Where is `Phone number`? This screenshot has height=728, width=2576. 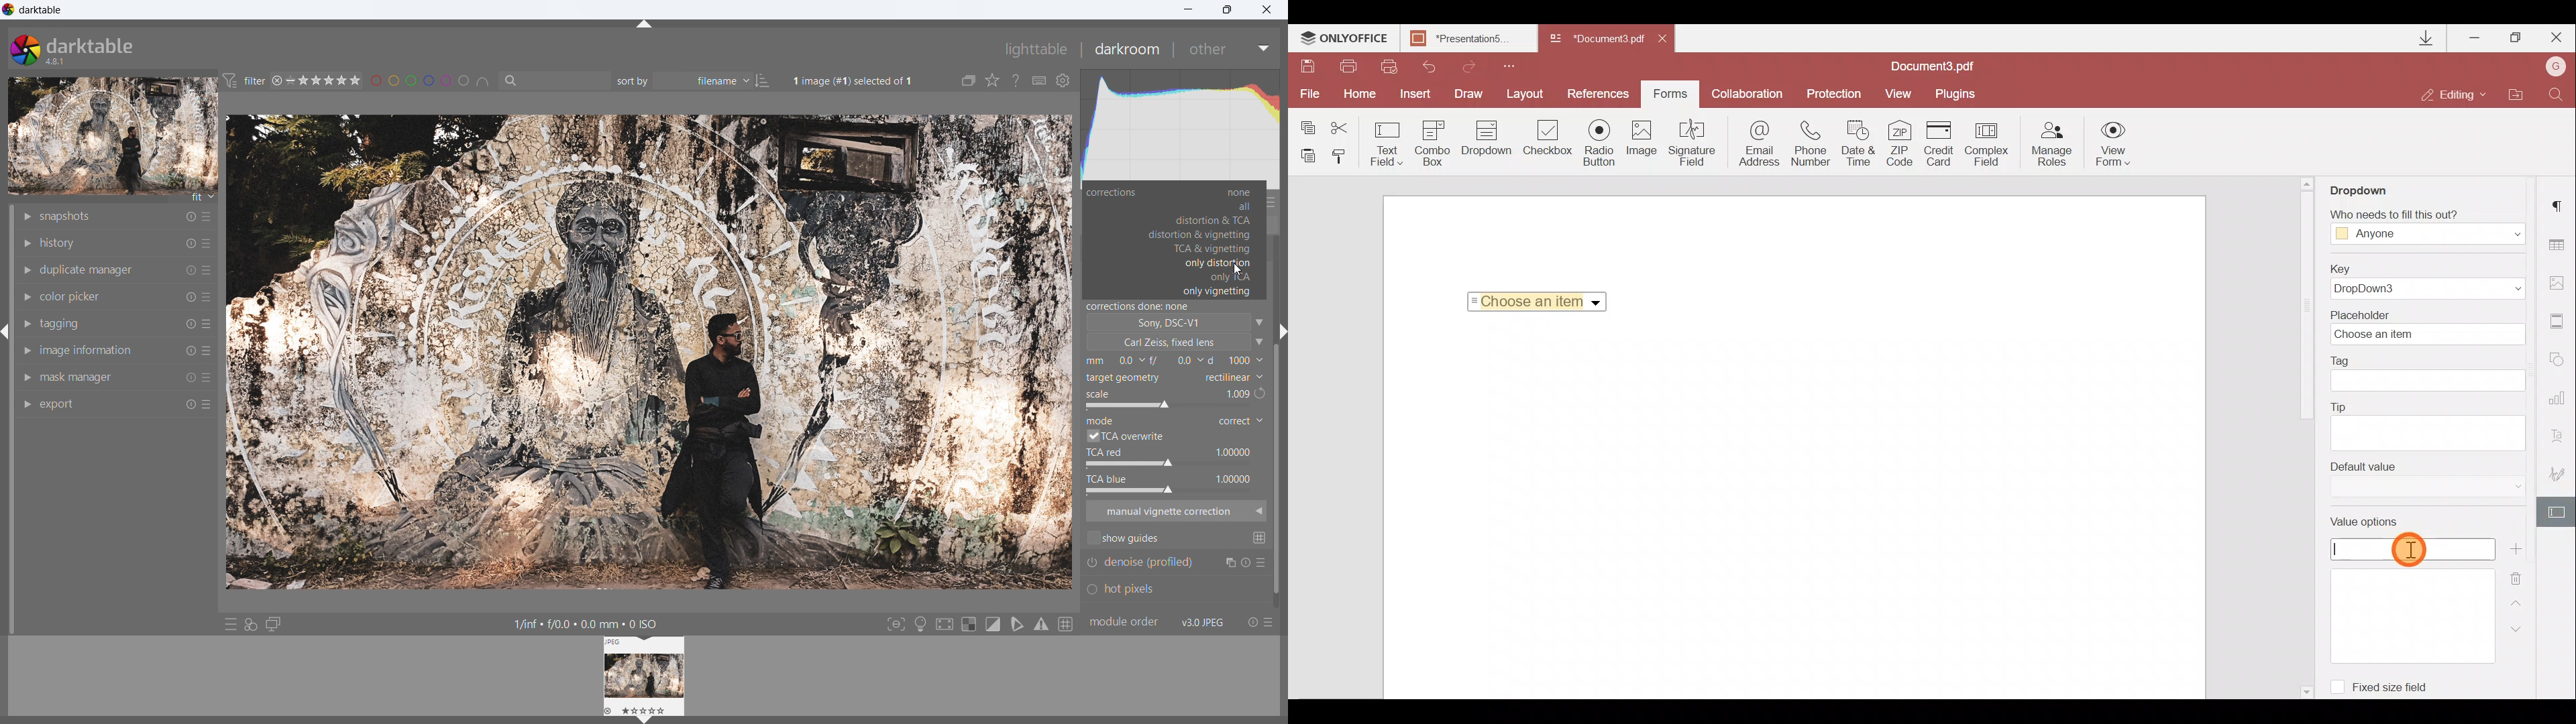
Phone number is located at coordinates (1813, 143).